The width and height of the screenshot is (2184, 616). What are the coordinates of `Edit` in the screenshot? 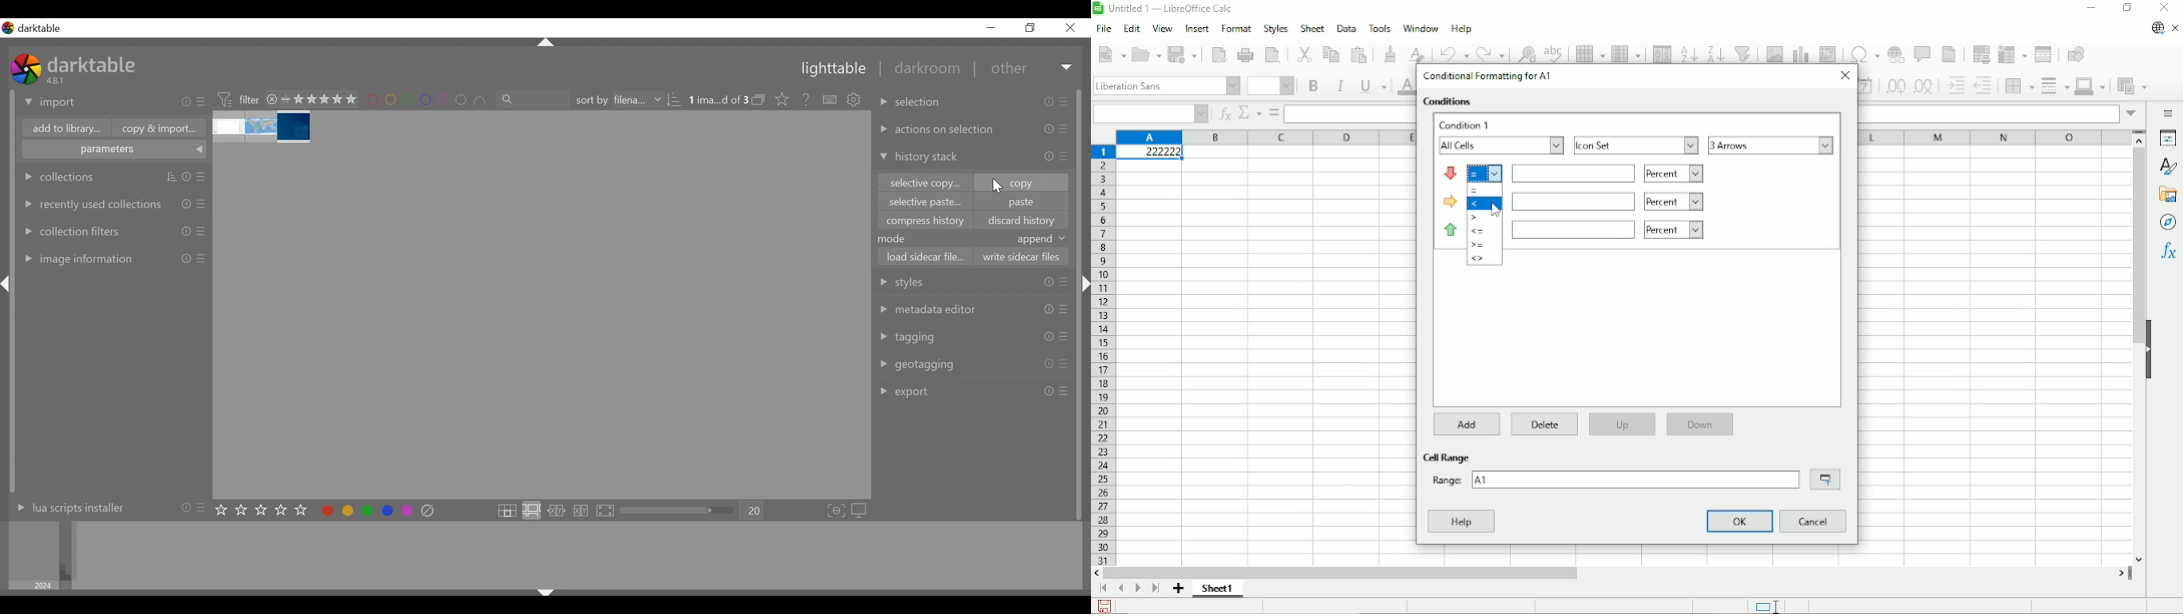 It's located at (1131, 30).